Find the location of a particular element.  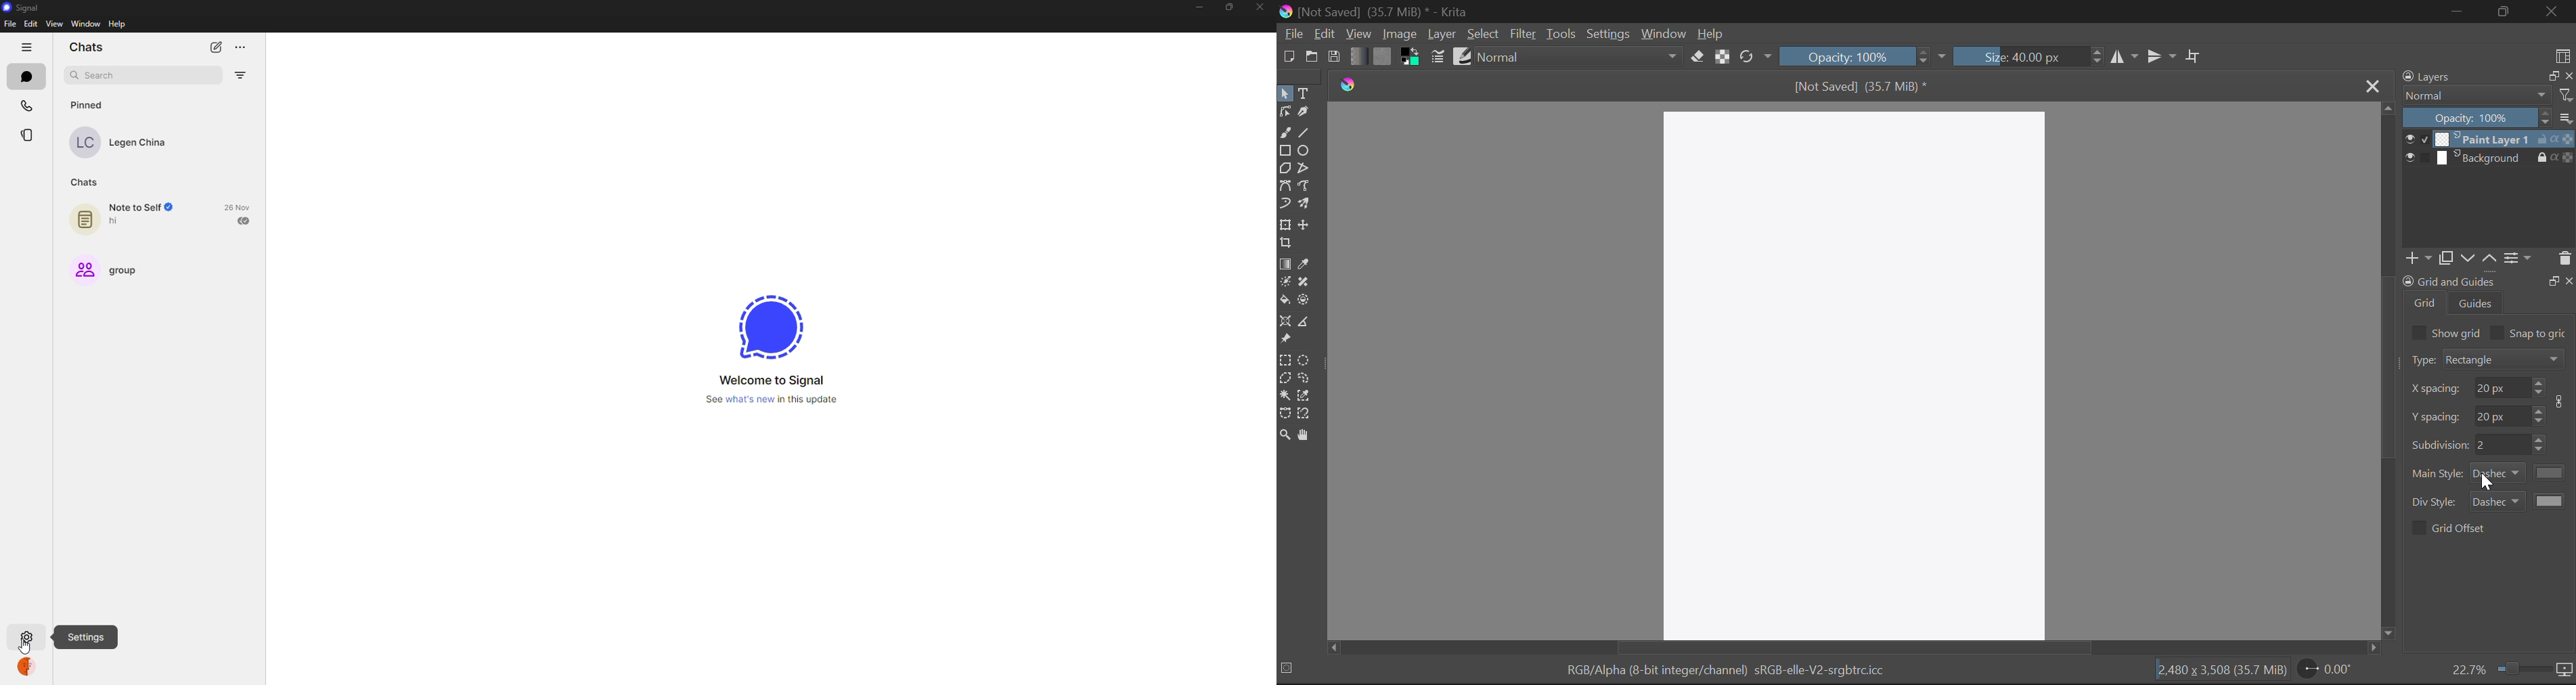

close is located at coordinates (1262, 5).